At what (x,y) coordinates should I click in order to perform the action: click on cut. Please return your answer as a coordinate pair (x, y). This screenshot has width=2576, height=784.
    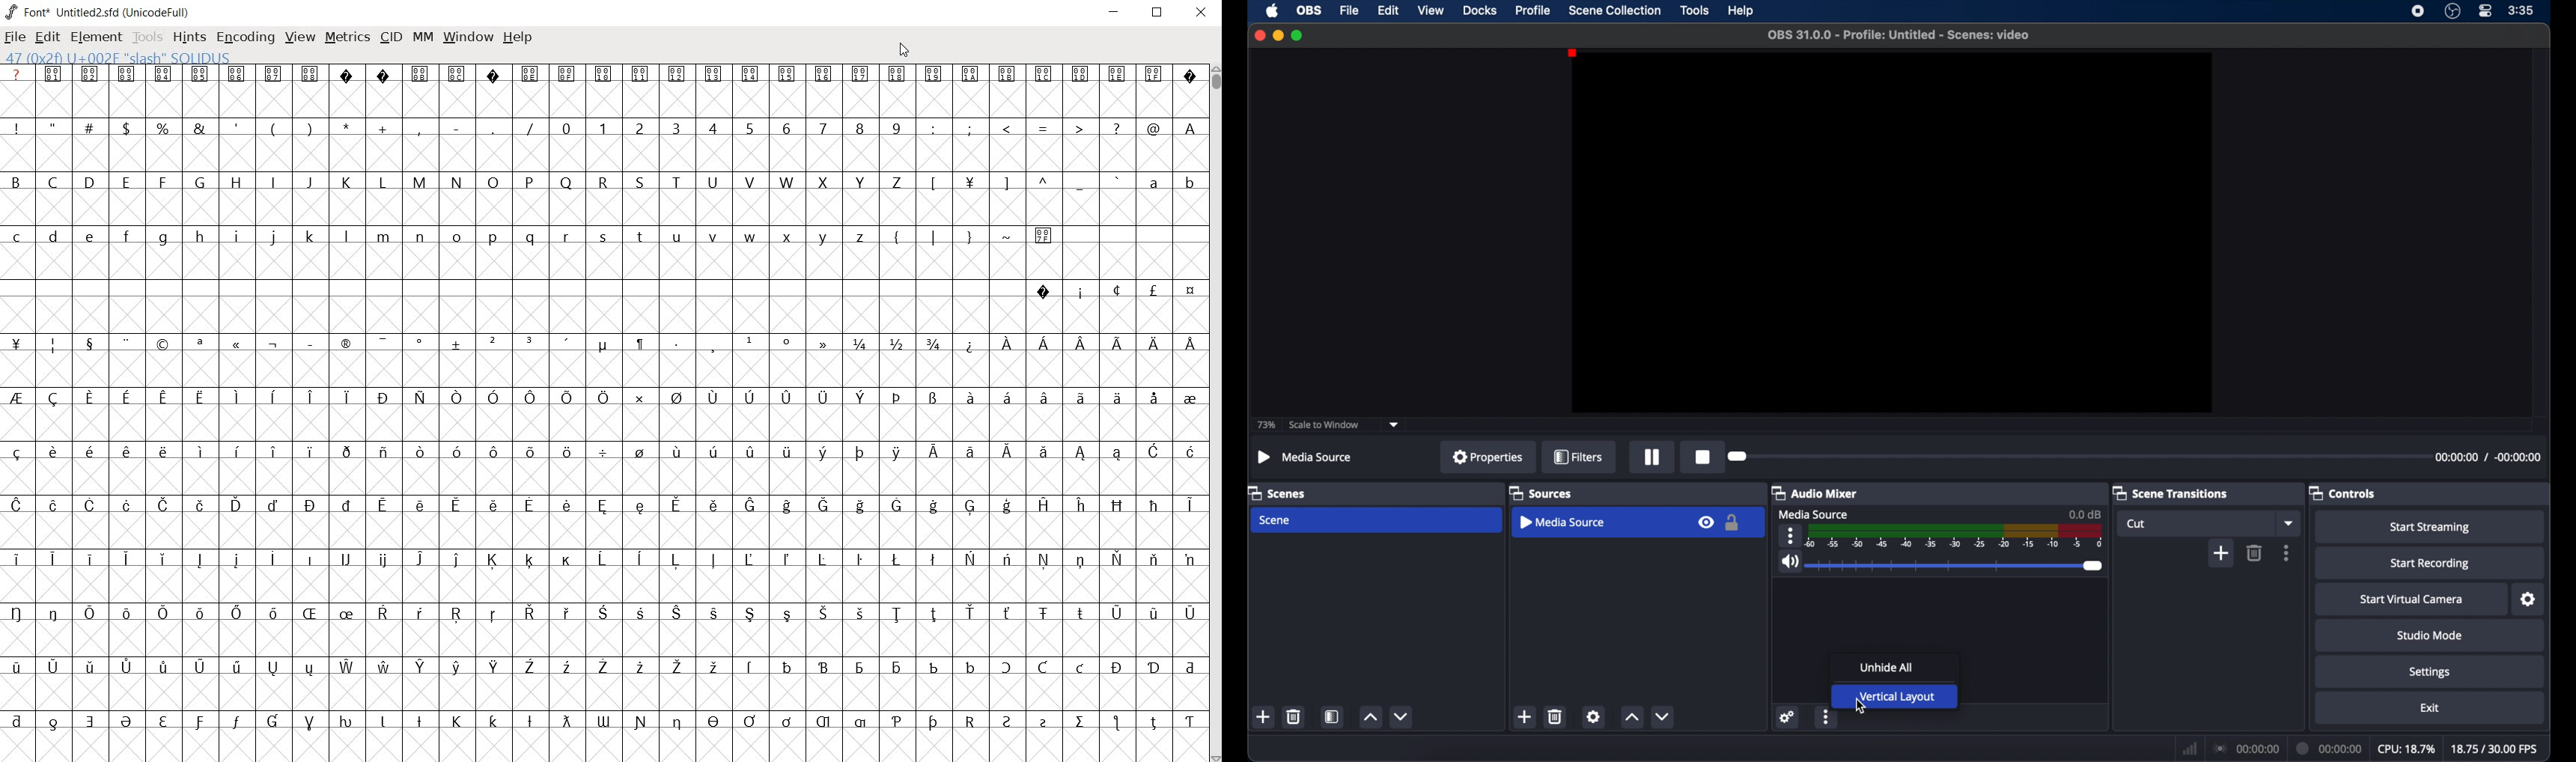
    Looking at the image, I should click on (2136, 524).